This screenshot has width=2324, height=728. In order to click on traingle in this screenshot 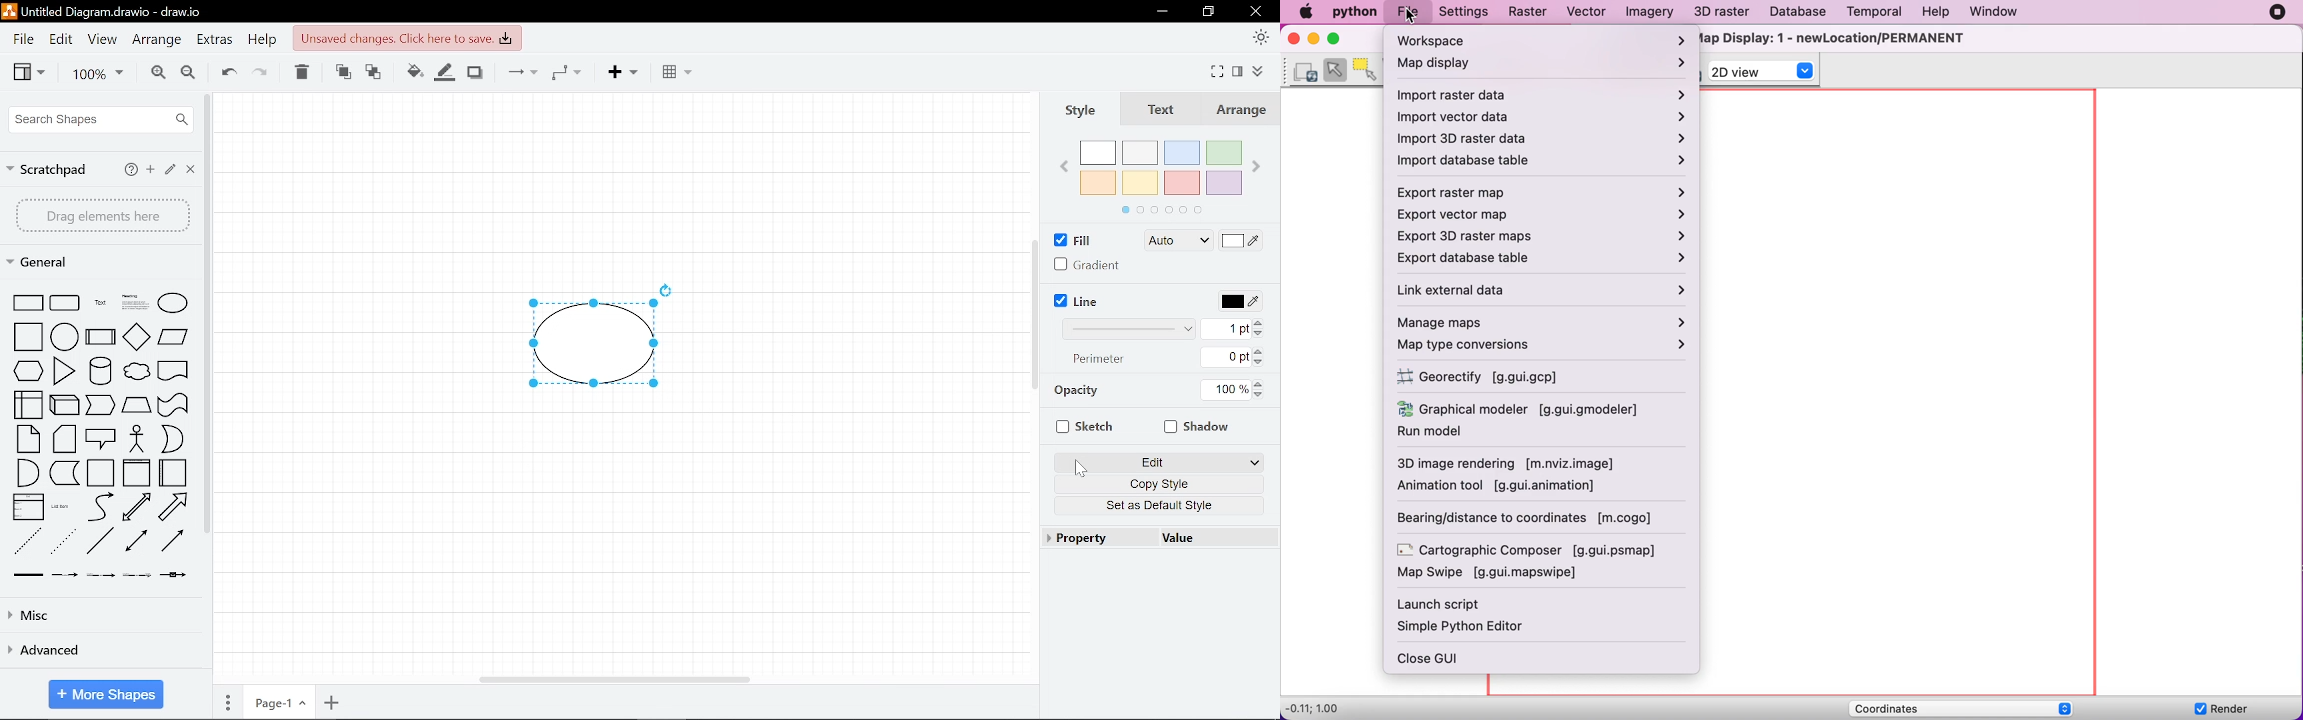, I will do `click(62, 371)`.